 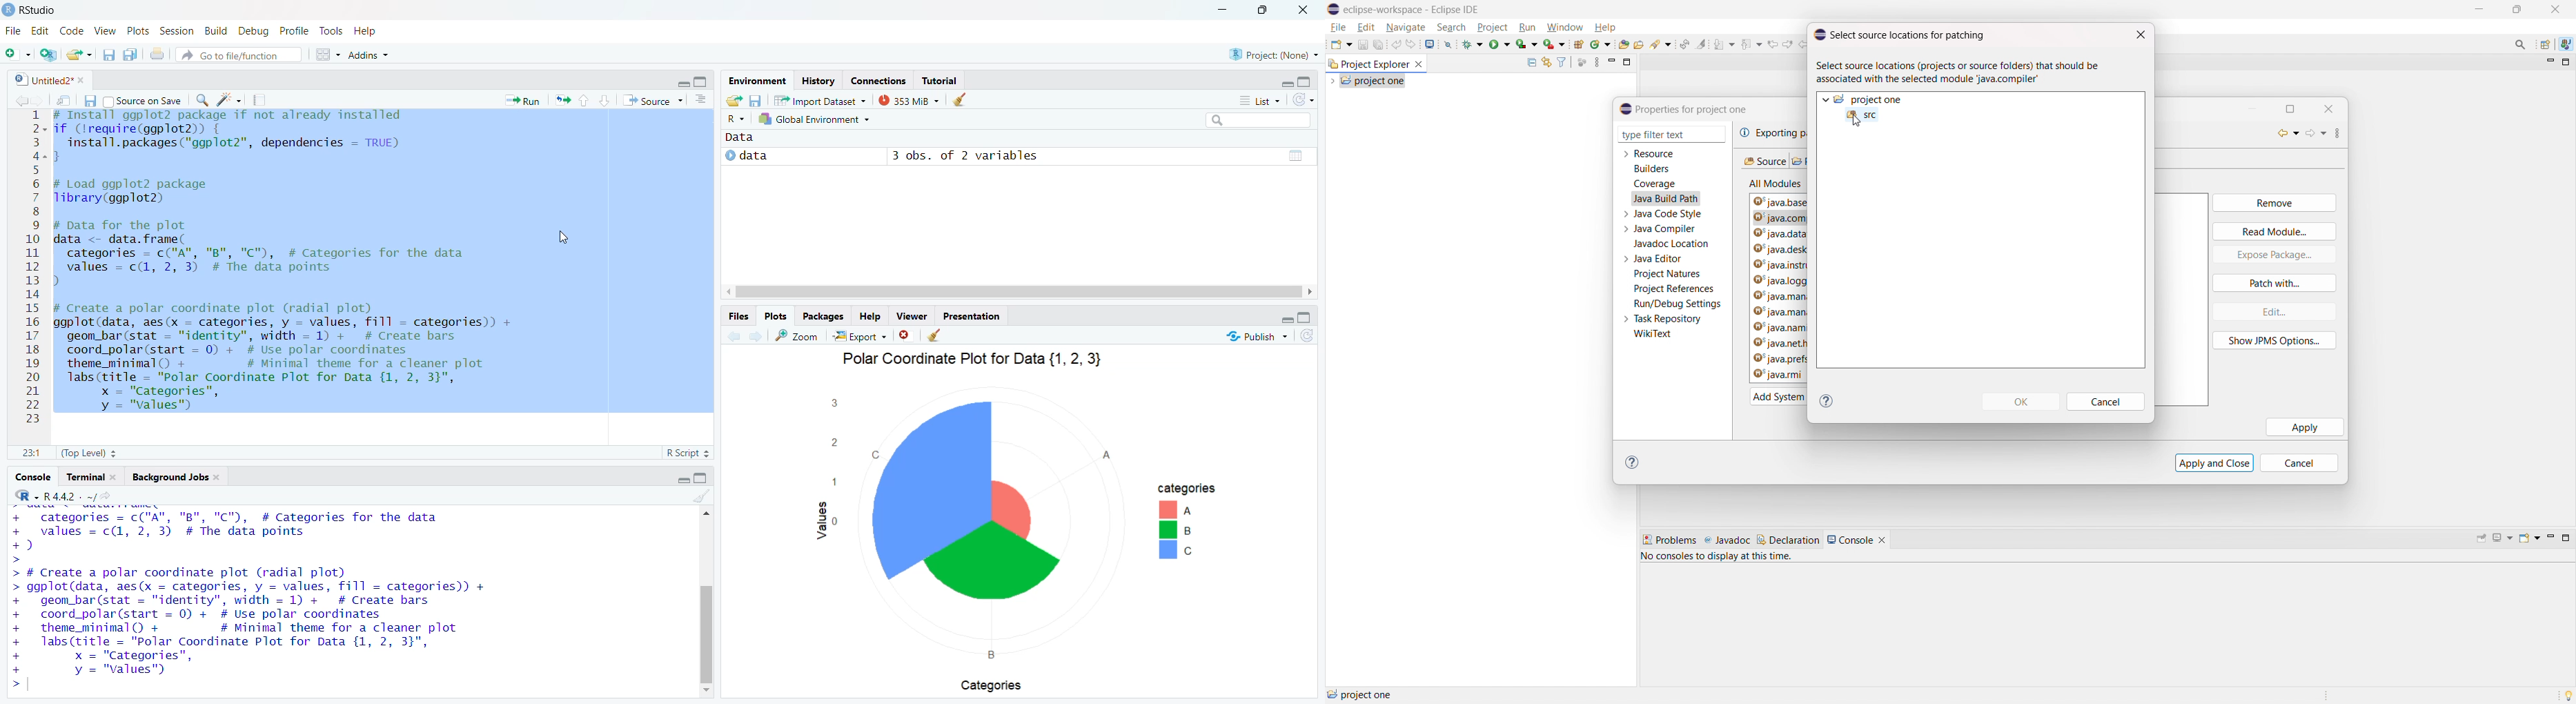 What do you see at coordinates (749, 156) in the screenshot?
I see `data` at bounding box center [749, 156].